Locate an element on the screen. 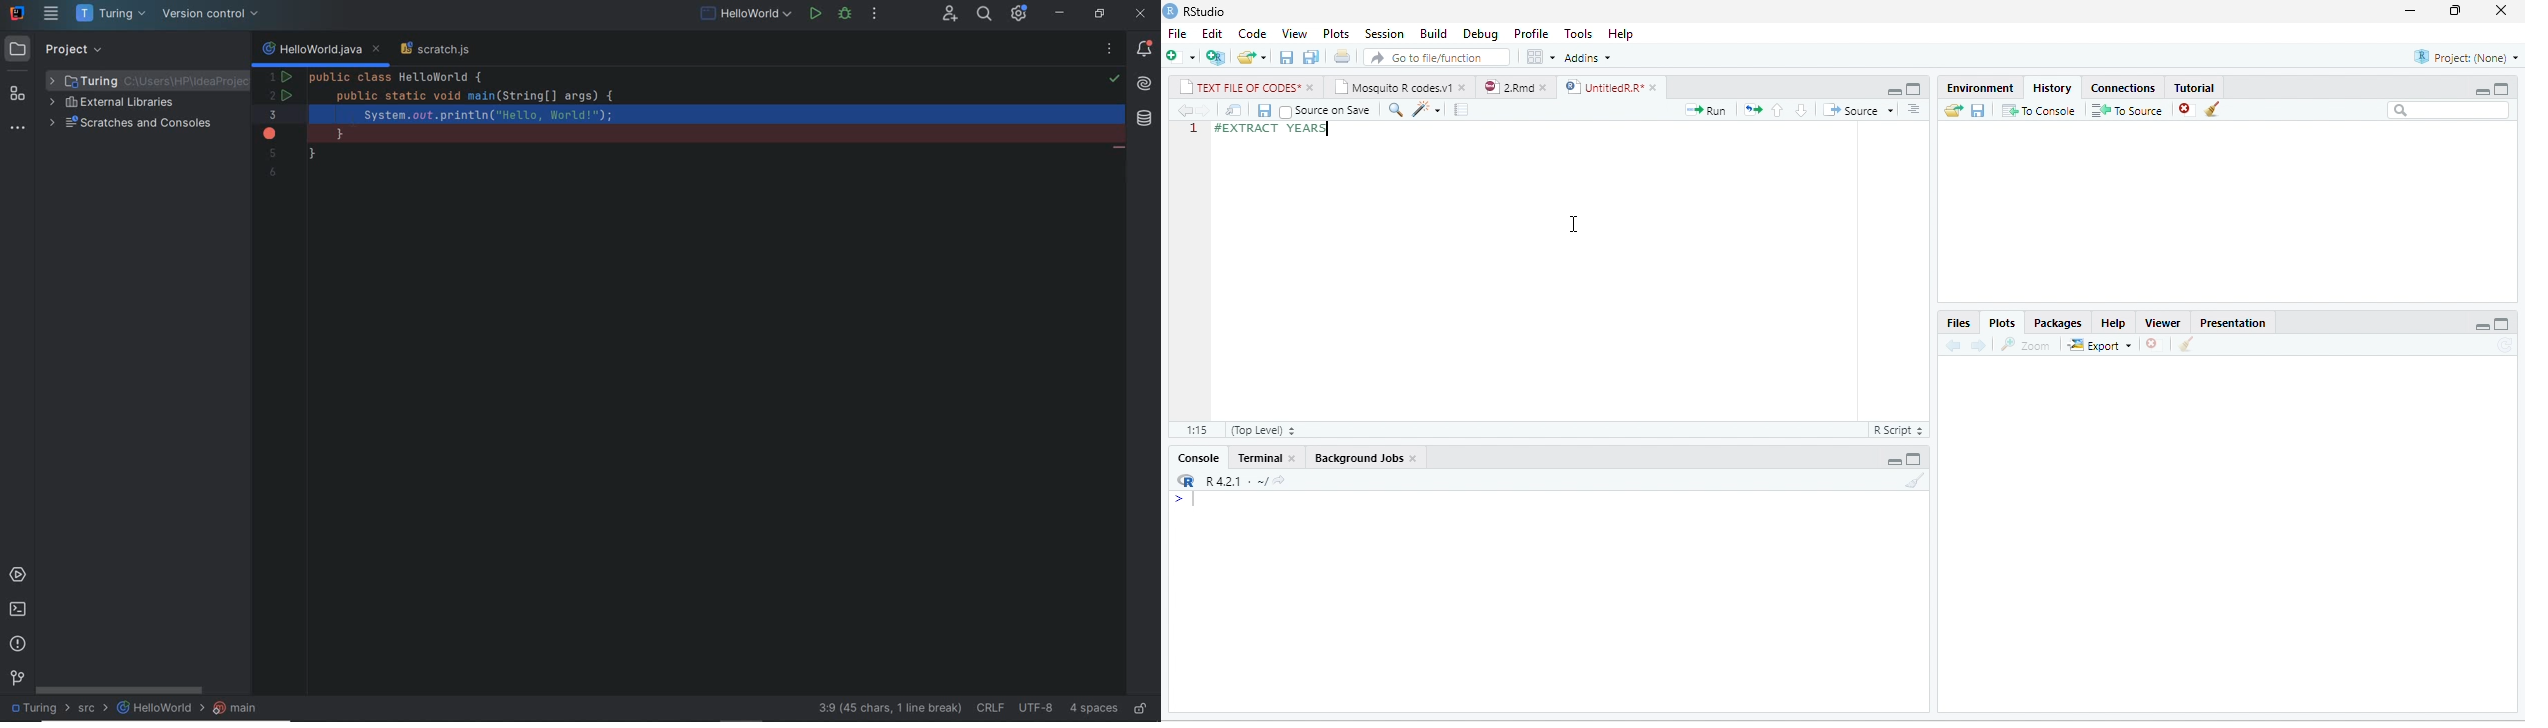  Project(None) is located at coordinates (2466, 57).